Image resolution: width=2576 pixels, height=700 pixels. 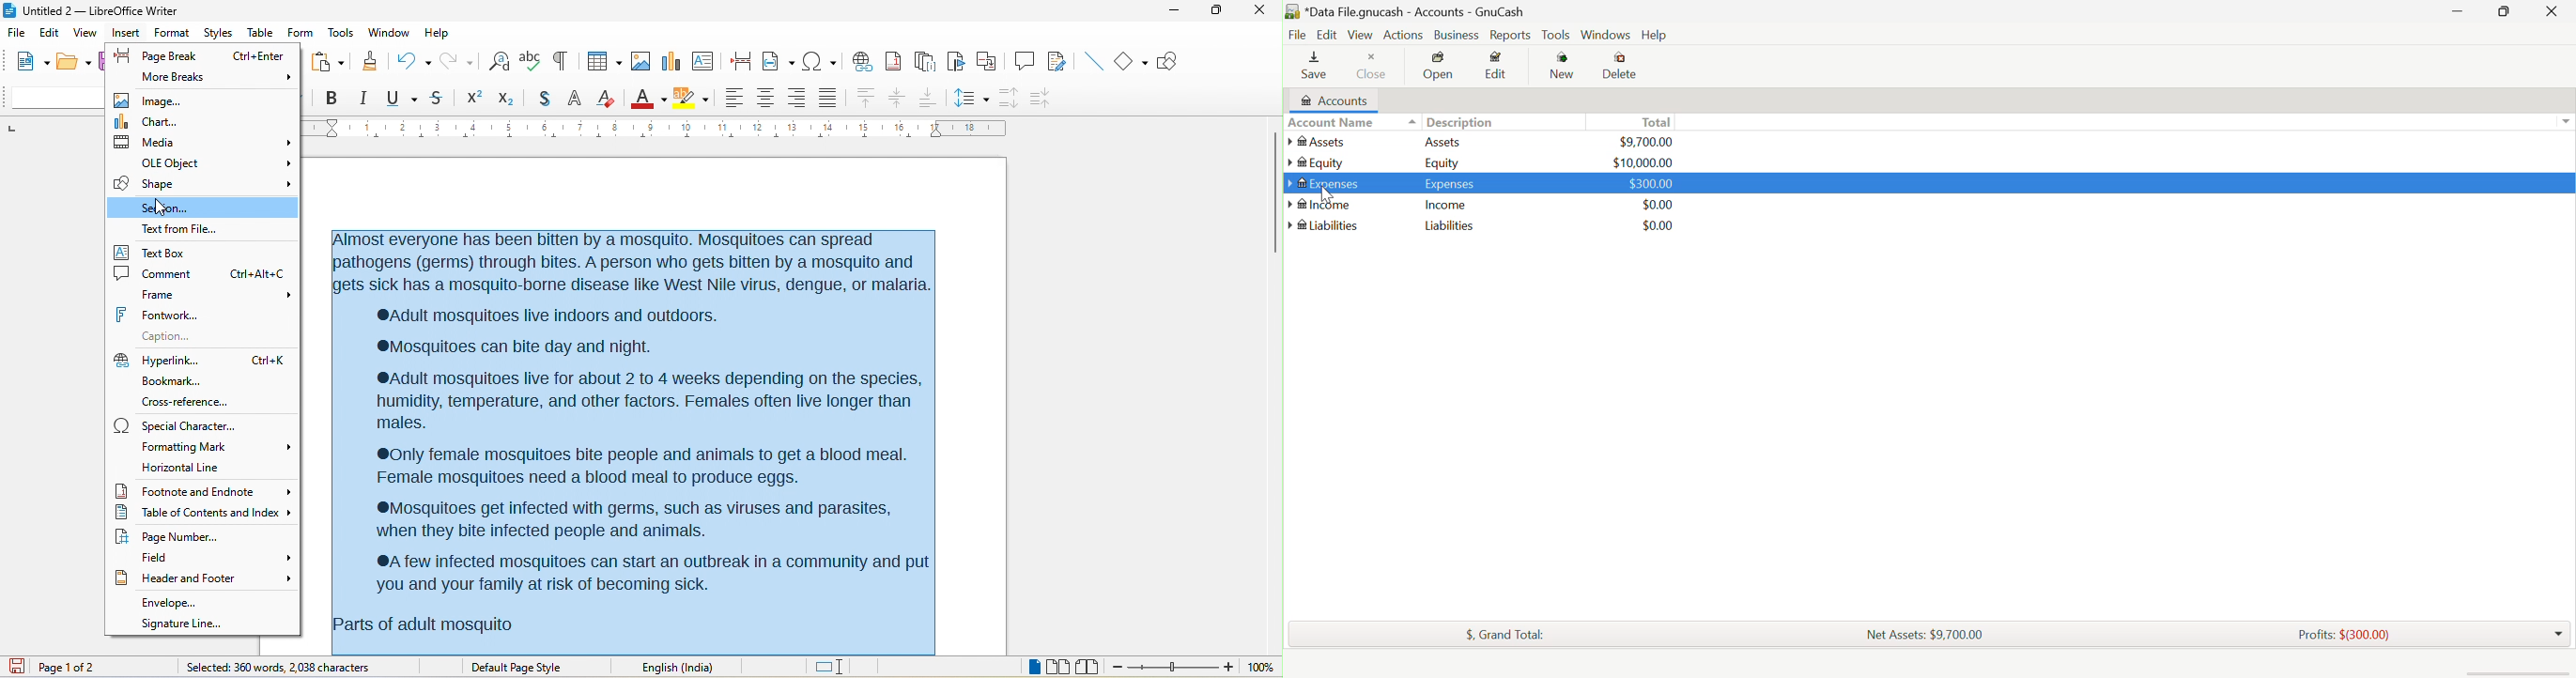 What do you see at coordinates (435, 29) in the screenshot?
I see `help` at bounding box center [435, 29].